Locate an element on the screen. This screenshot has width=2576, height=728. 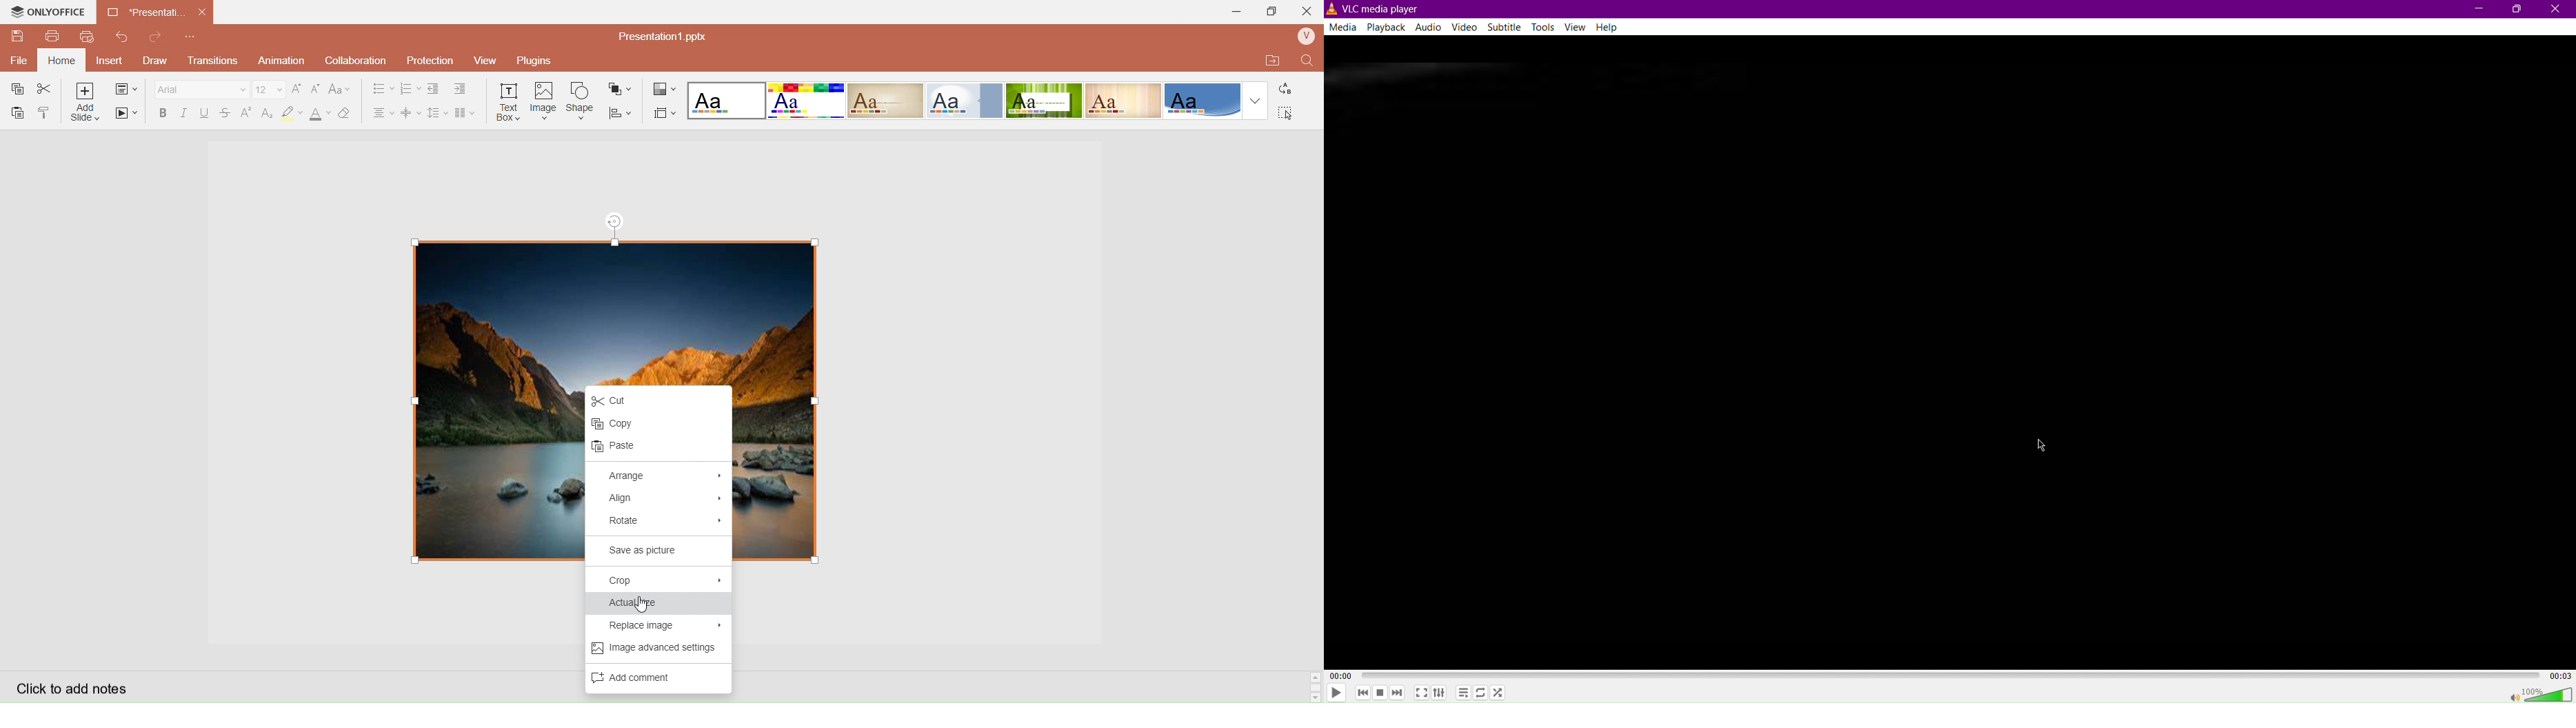
Bullet Align is located at coordinates (382, 89).